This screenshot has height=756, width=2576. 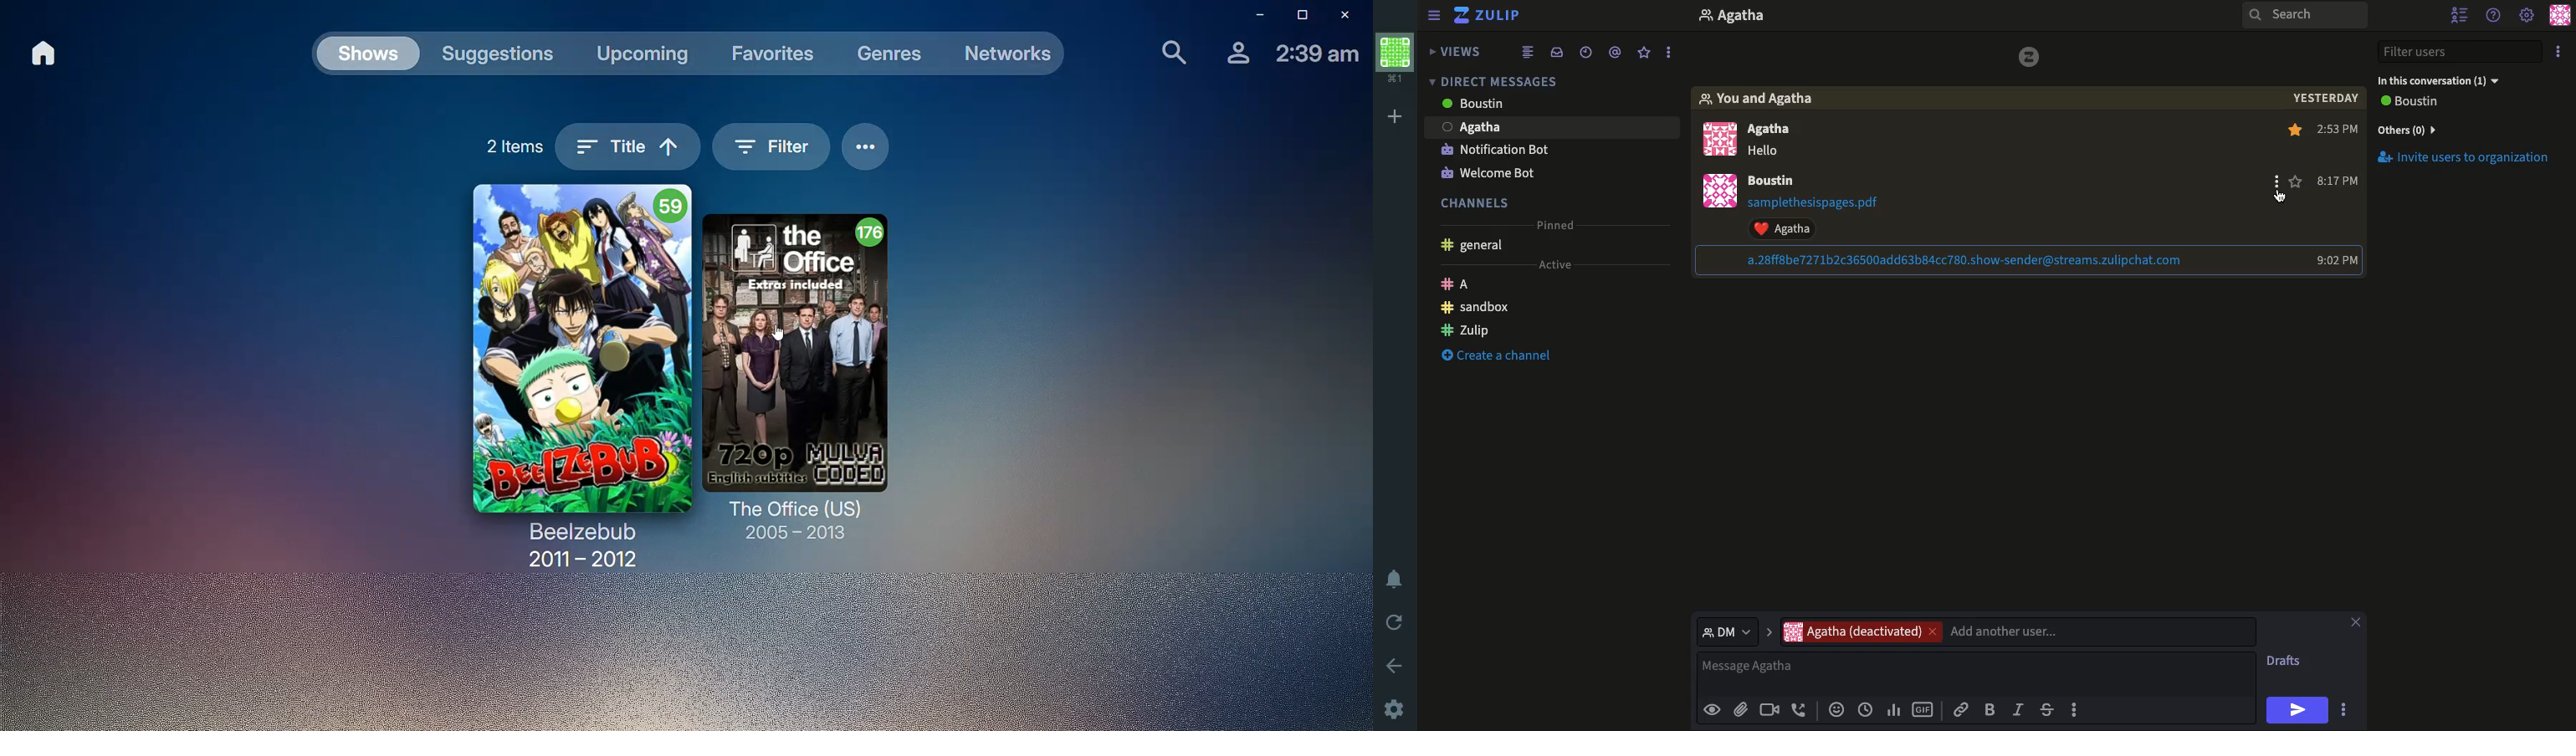 I want to click on Active, so click(x=1553, y=265).